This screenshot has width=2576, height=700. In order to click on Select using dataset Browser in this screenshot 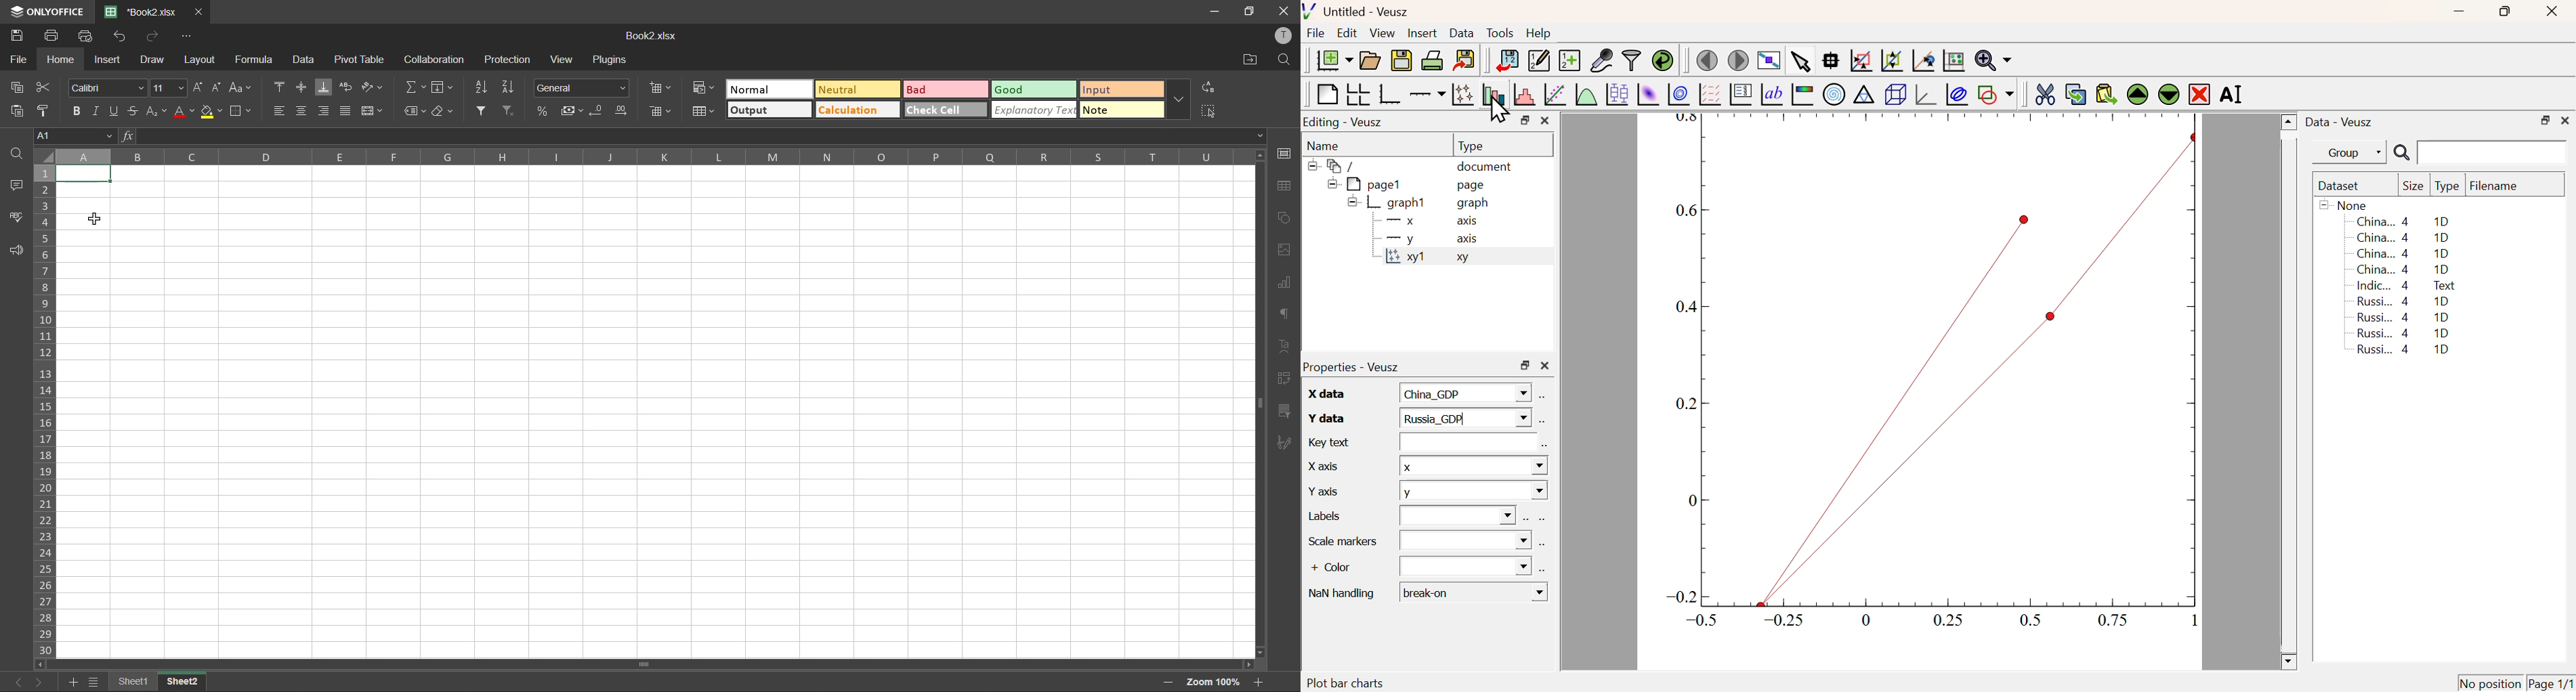, I will do `click(1543, 547)`.